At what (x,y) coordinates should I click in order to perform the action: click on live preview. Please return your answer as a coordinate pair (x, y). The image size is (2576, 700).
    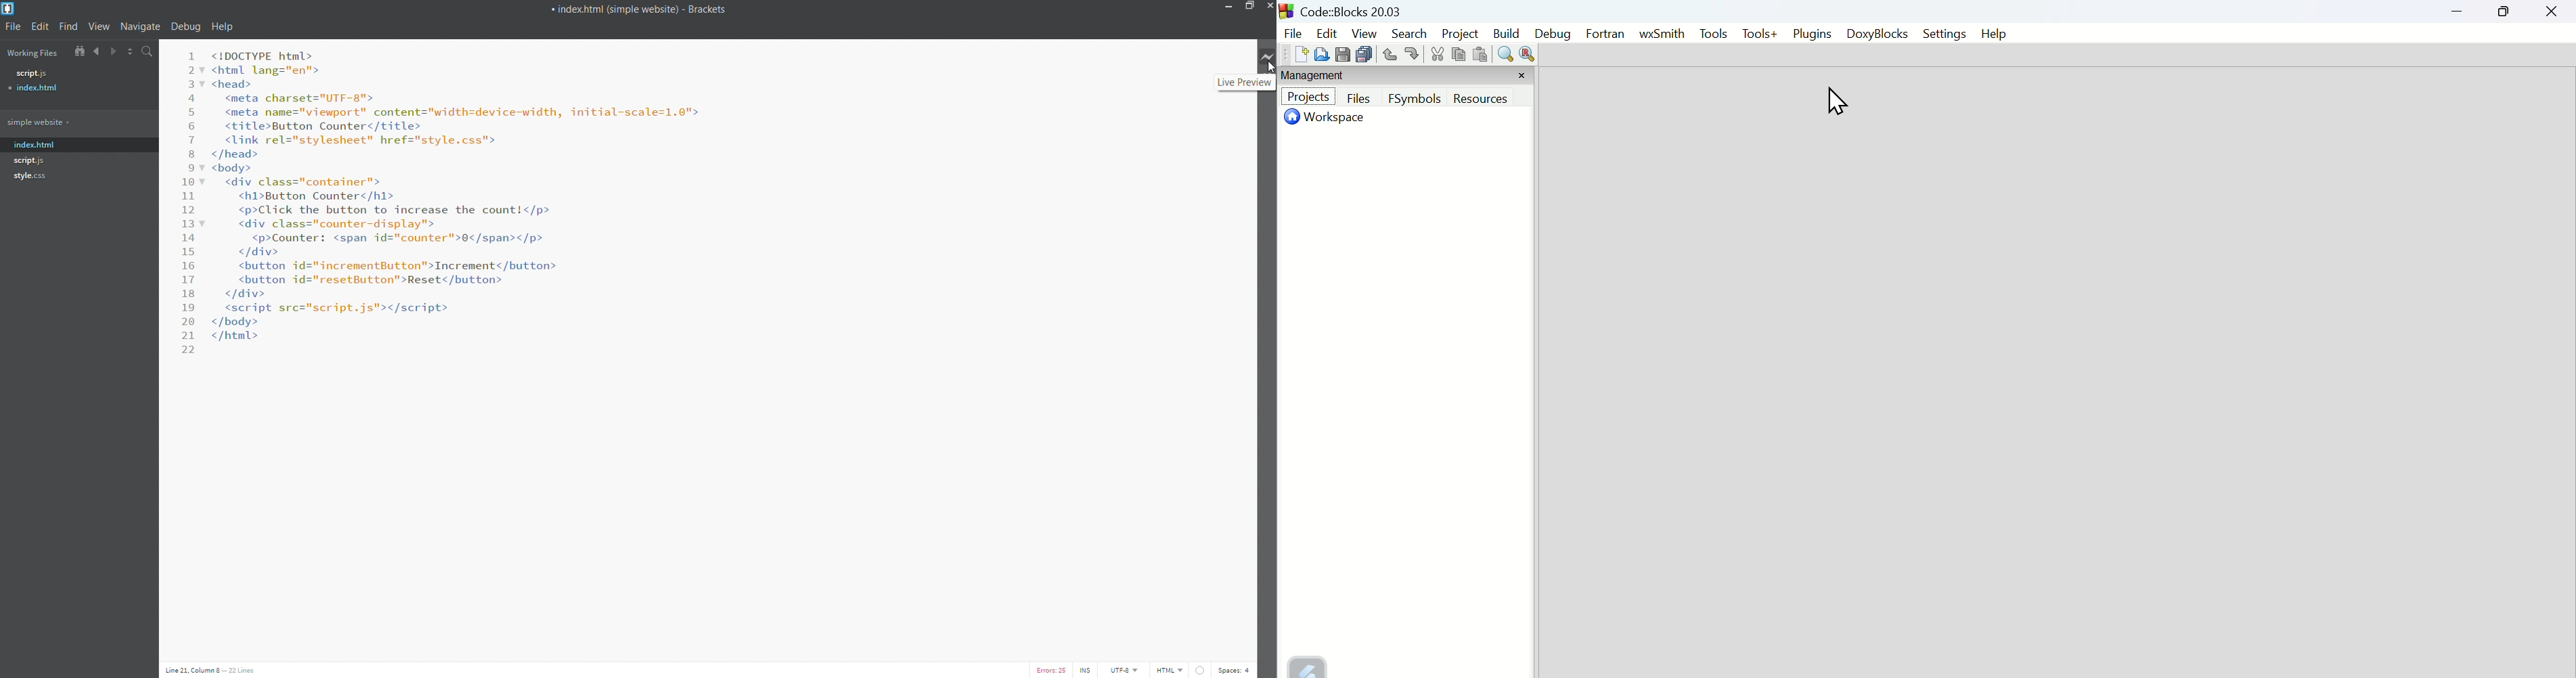
    Looking at the image, I should click on (1266, 55).